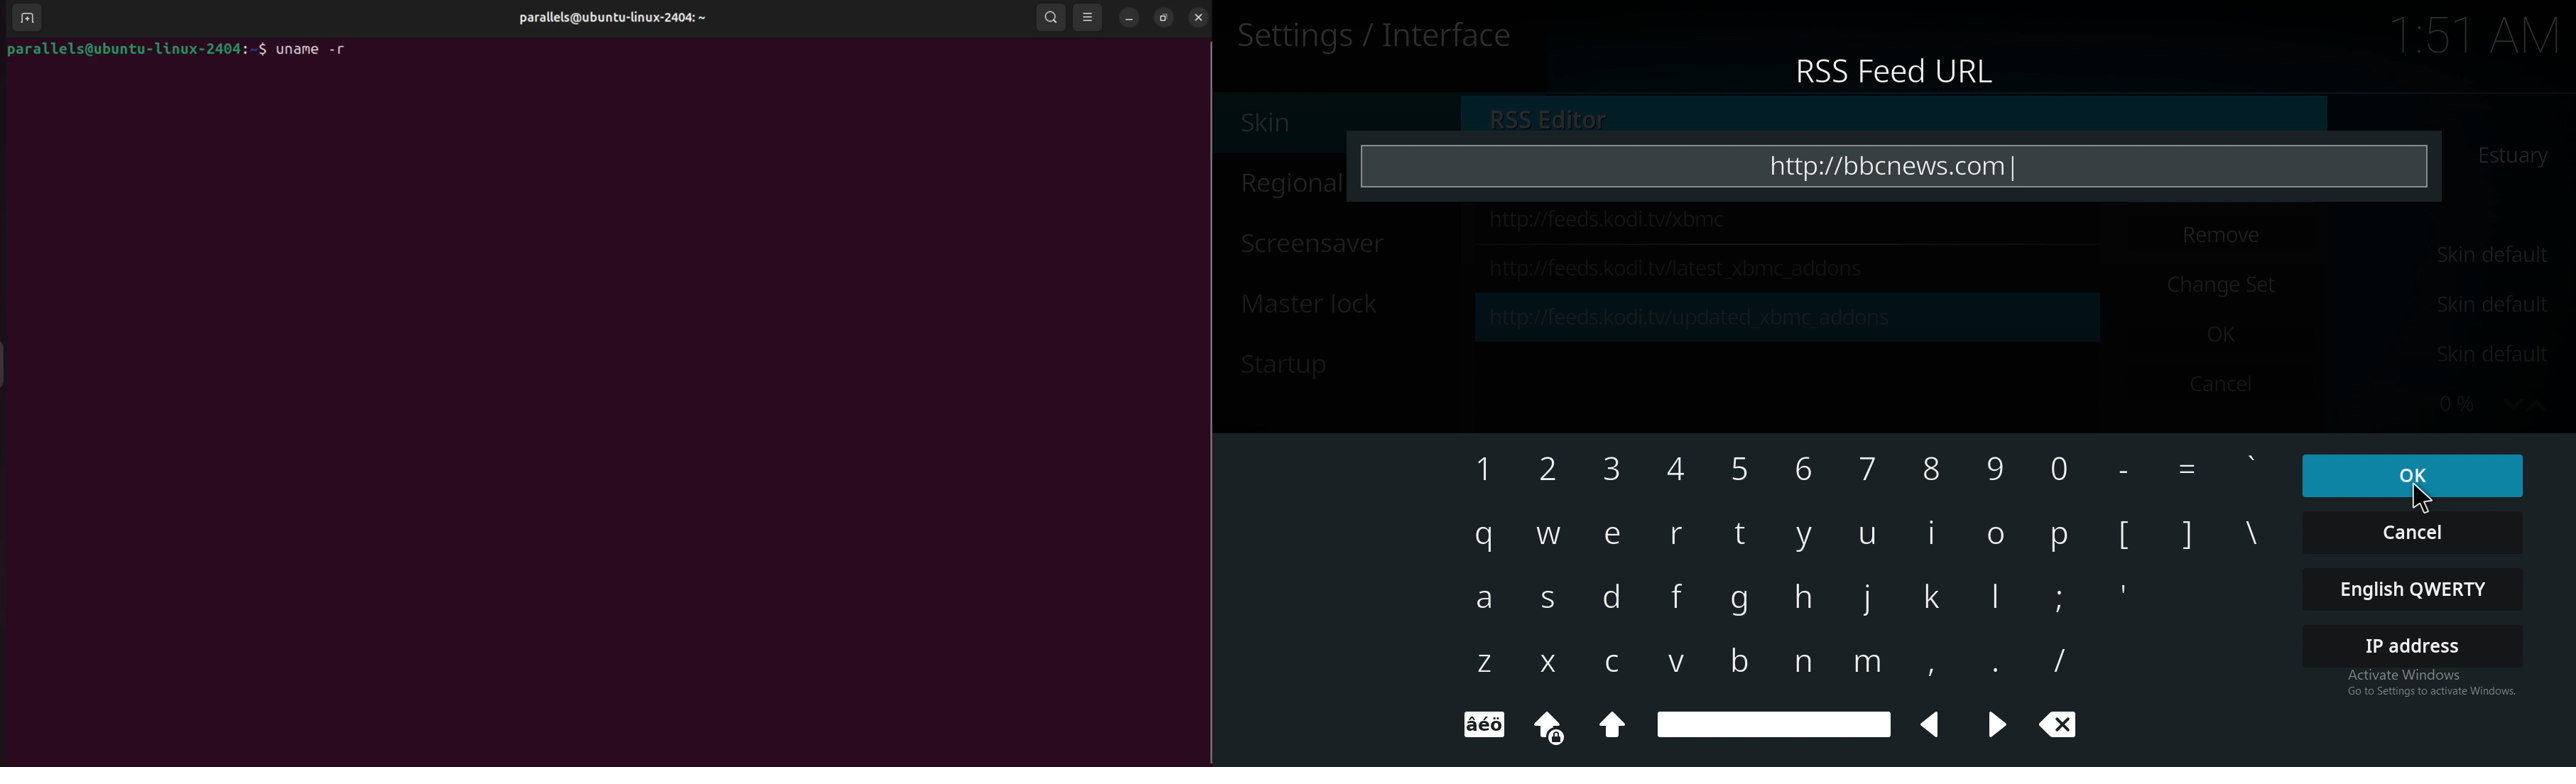  What do you see at coordinates (1614, 600) in the screenshot?
I see `d` at bounding box center [1614, 600].